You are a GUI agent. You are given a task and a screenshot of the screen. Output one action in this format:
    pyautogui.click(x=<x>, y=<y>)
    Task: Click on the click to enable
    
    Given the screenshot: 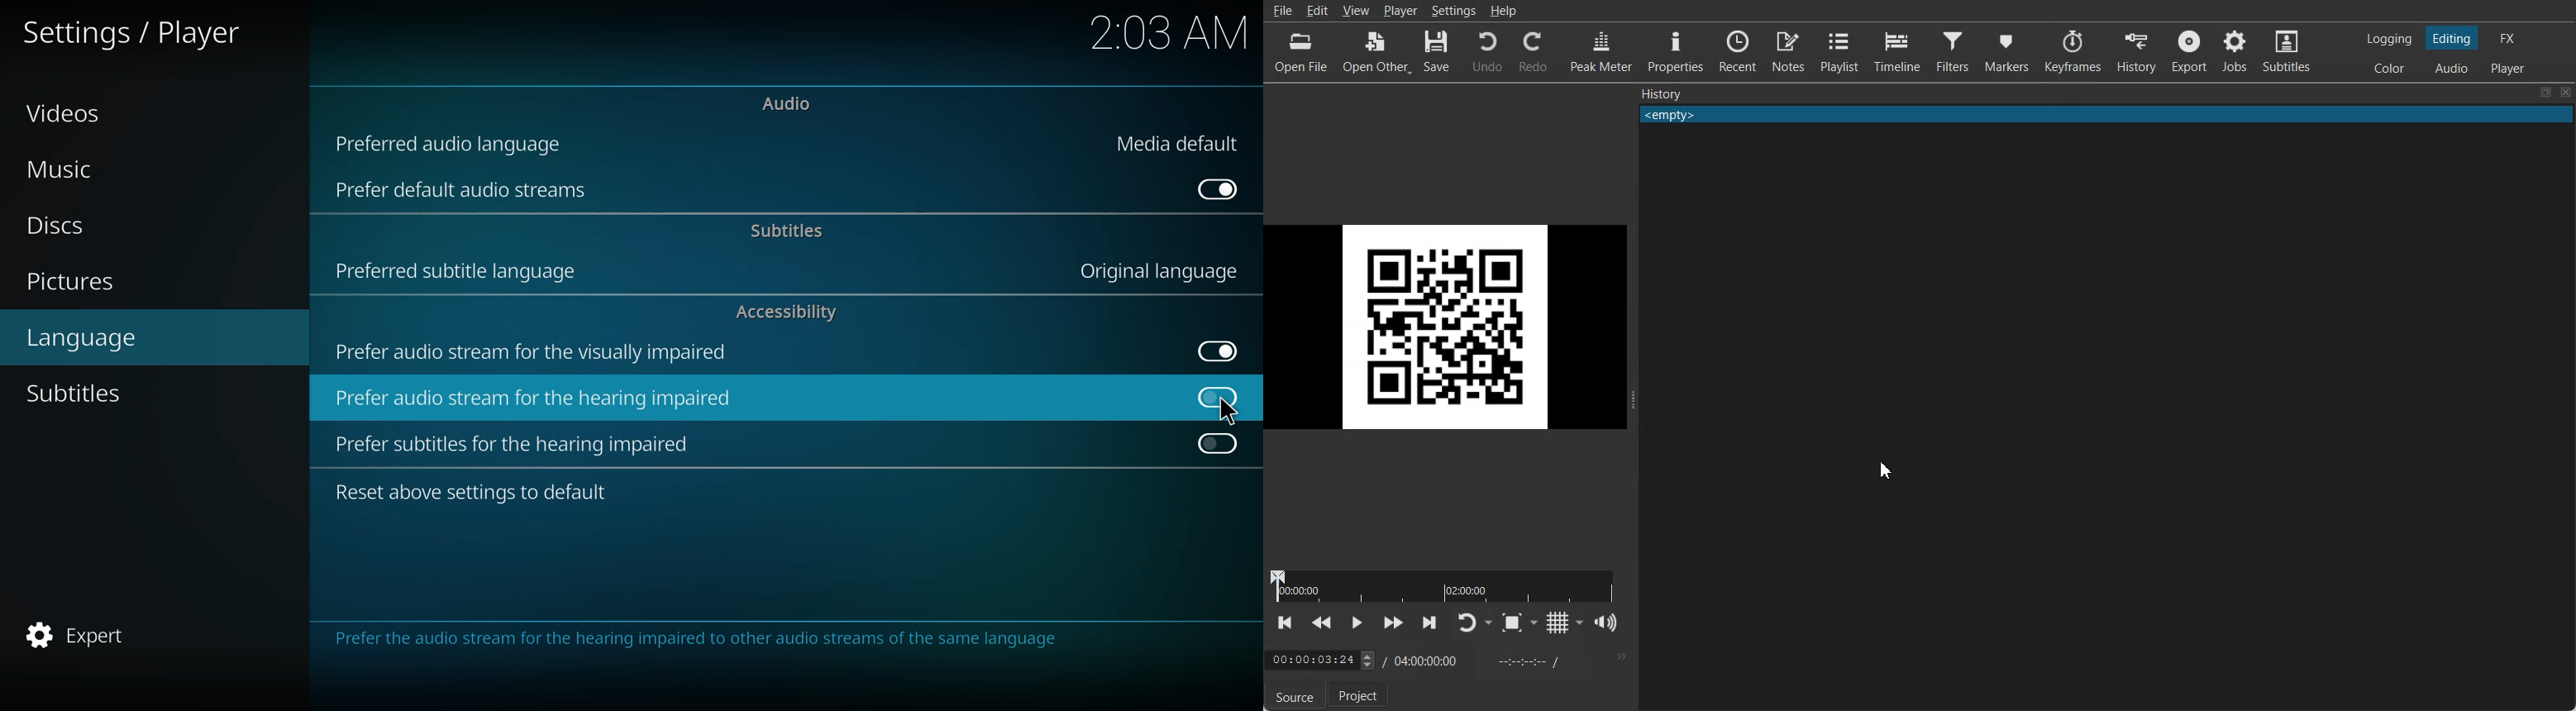 What is the action you would take?
    pyautogui.click(x=1219, y=445)
    